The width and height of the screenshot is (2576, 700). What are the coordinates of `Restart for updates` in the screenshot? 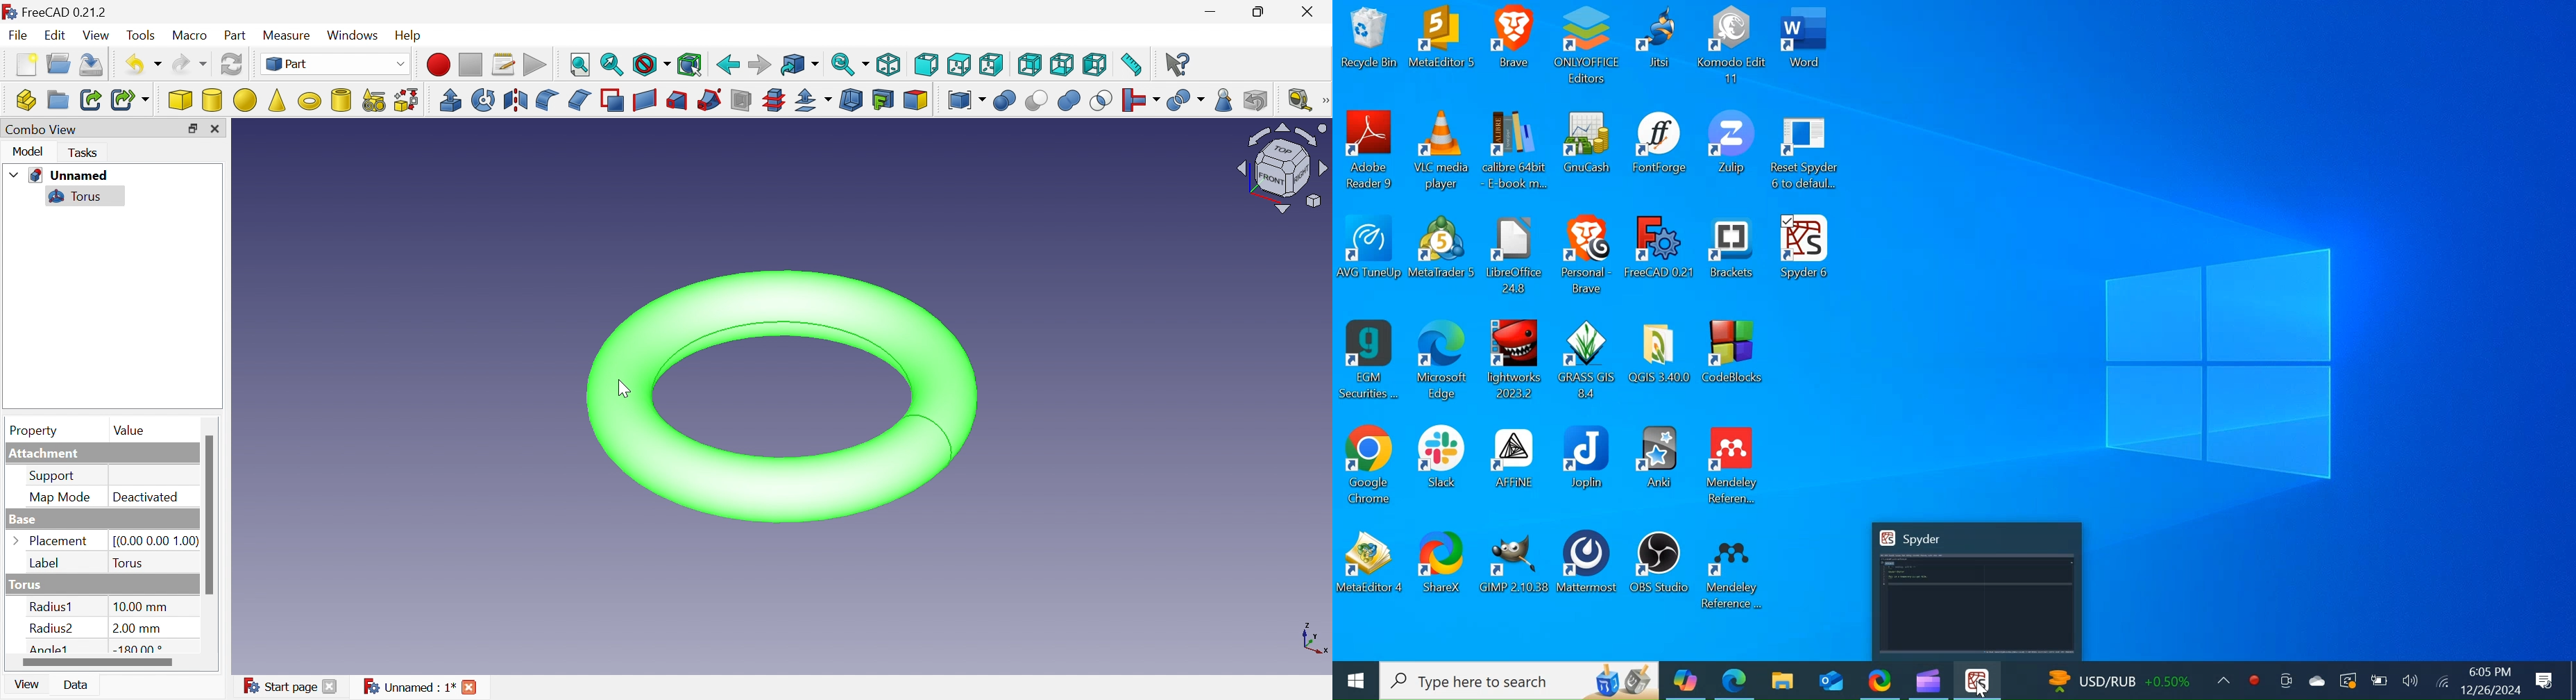 It's located at (2346, 681).